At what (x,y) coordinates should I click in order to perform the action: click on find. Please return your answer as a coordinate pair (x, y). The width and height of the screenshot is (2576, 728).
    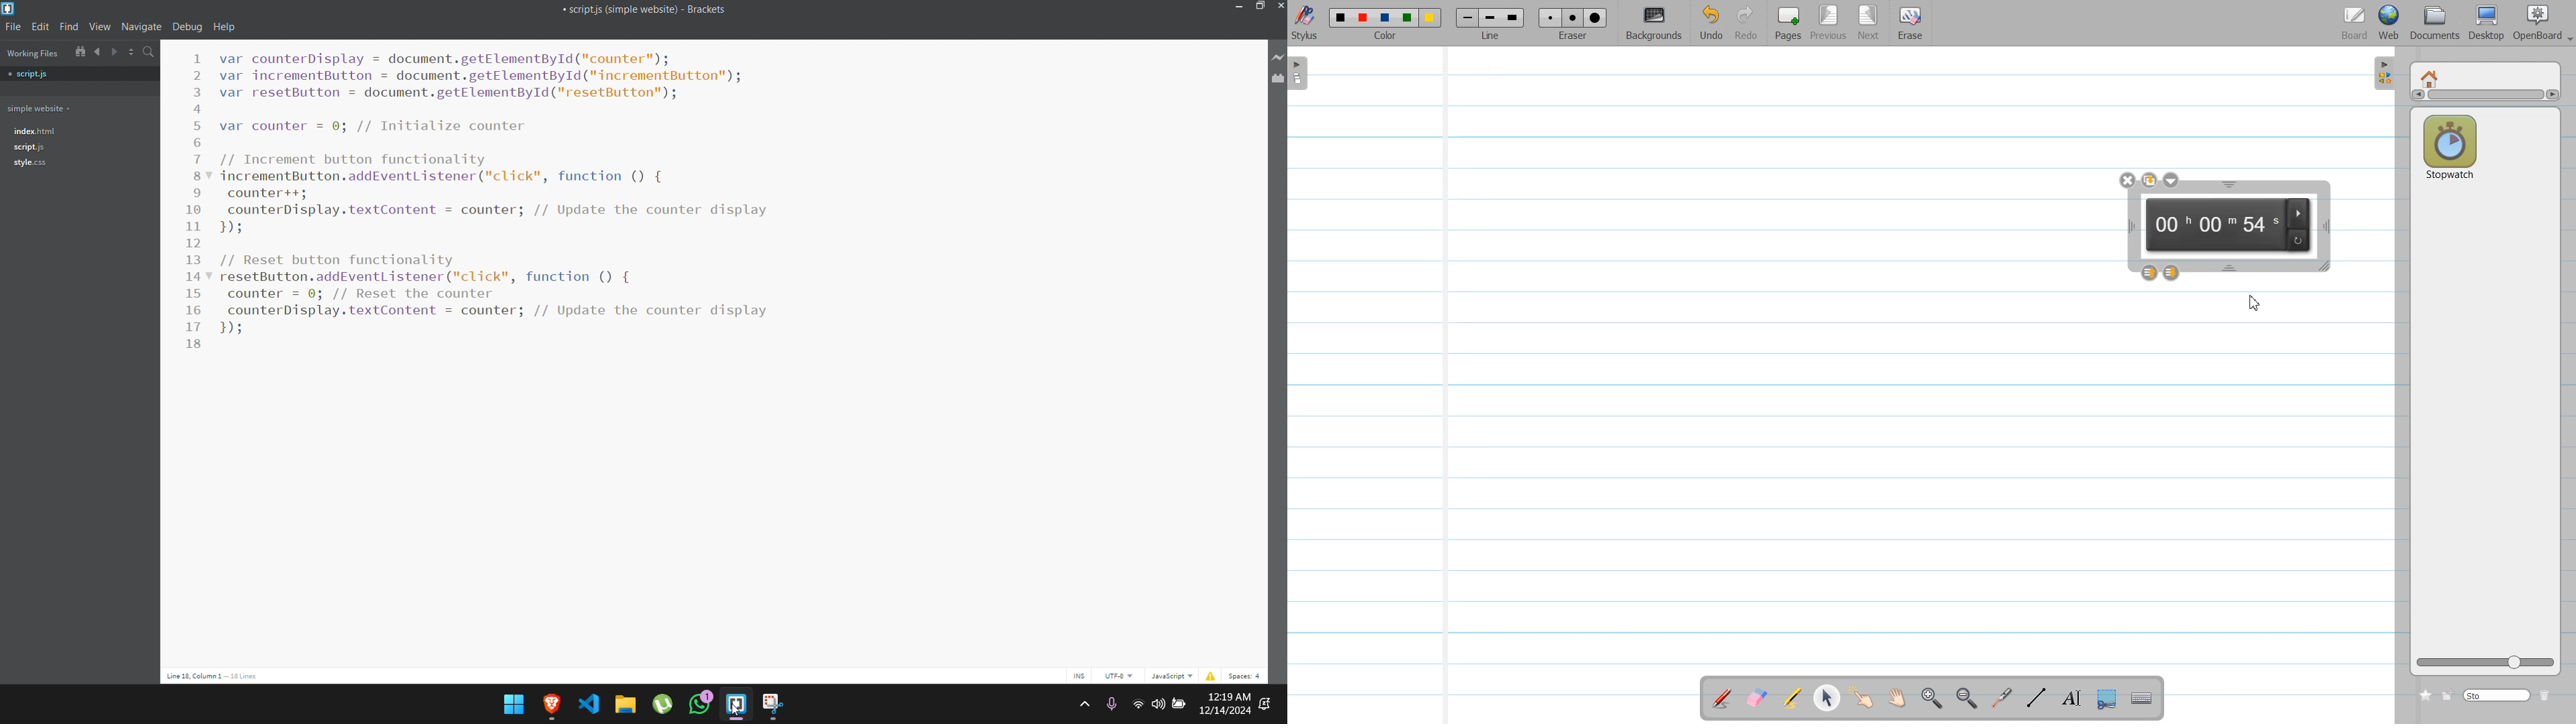
    Looking at the image, I should click on (68, 26).